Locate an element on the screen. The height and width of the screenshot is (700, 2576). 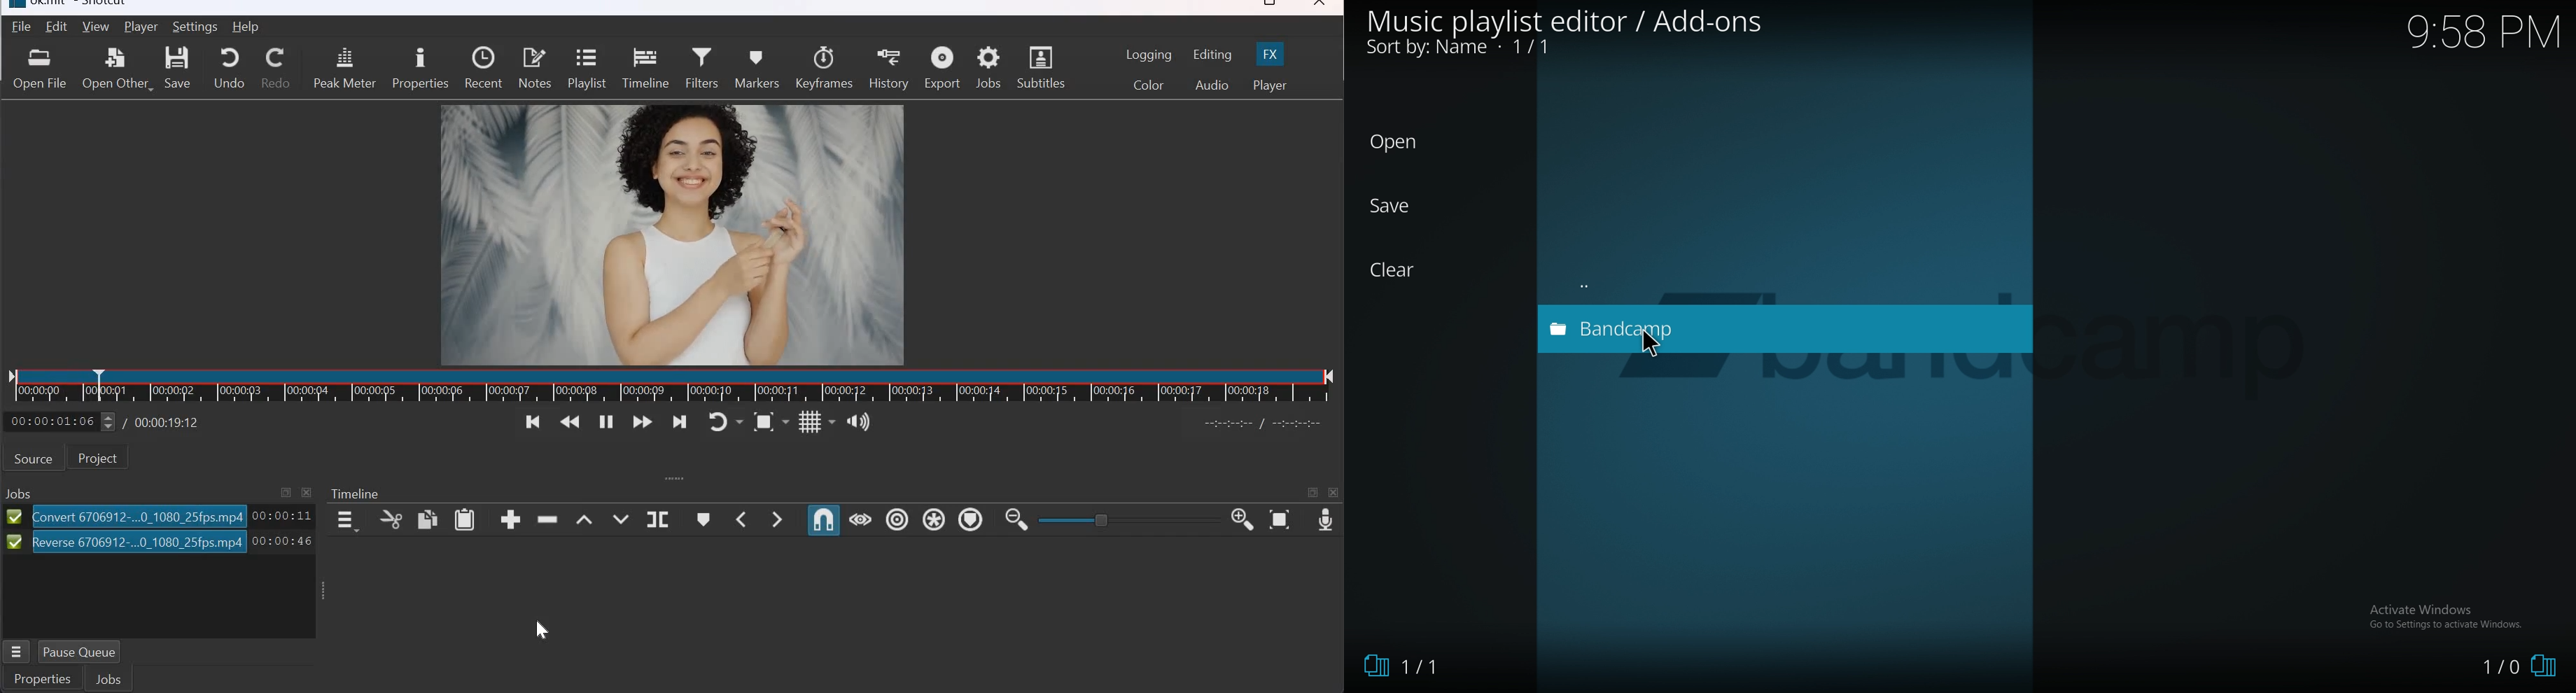
toggle is located at coordinates (1103, 519).